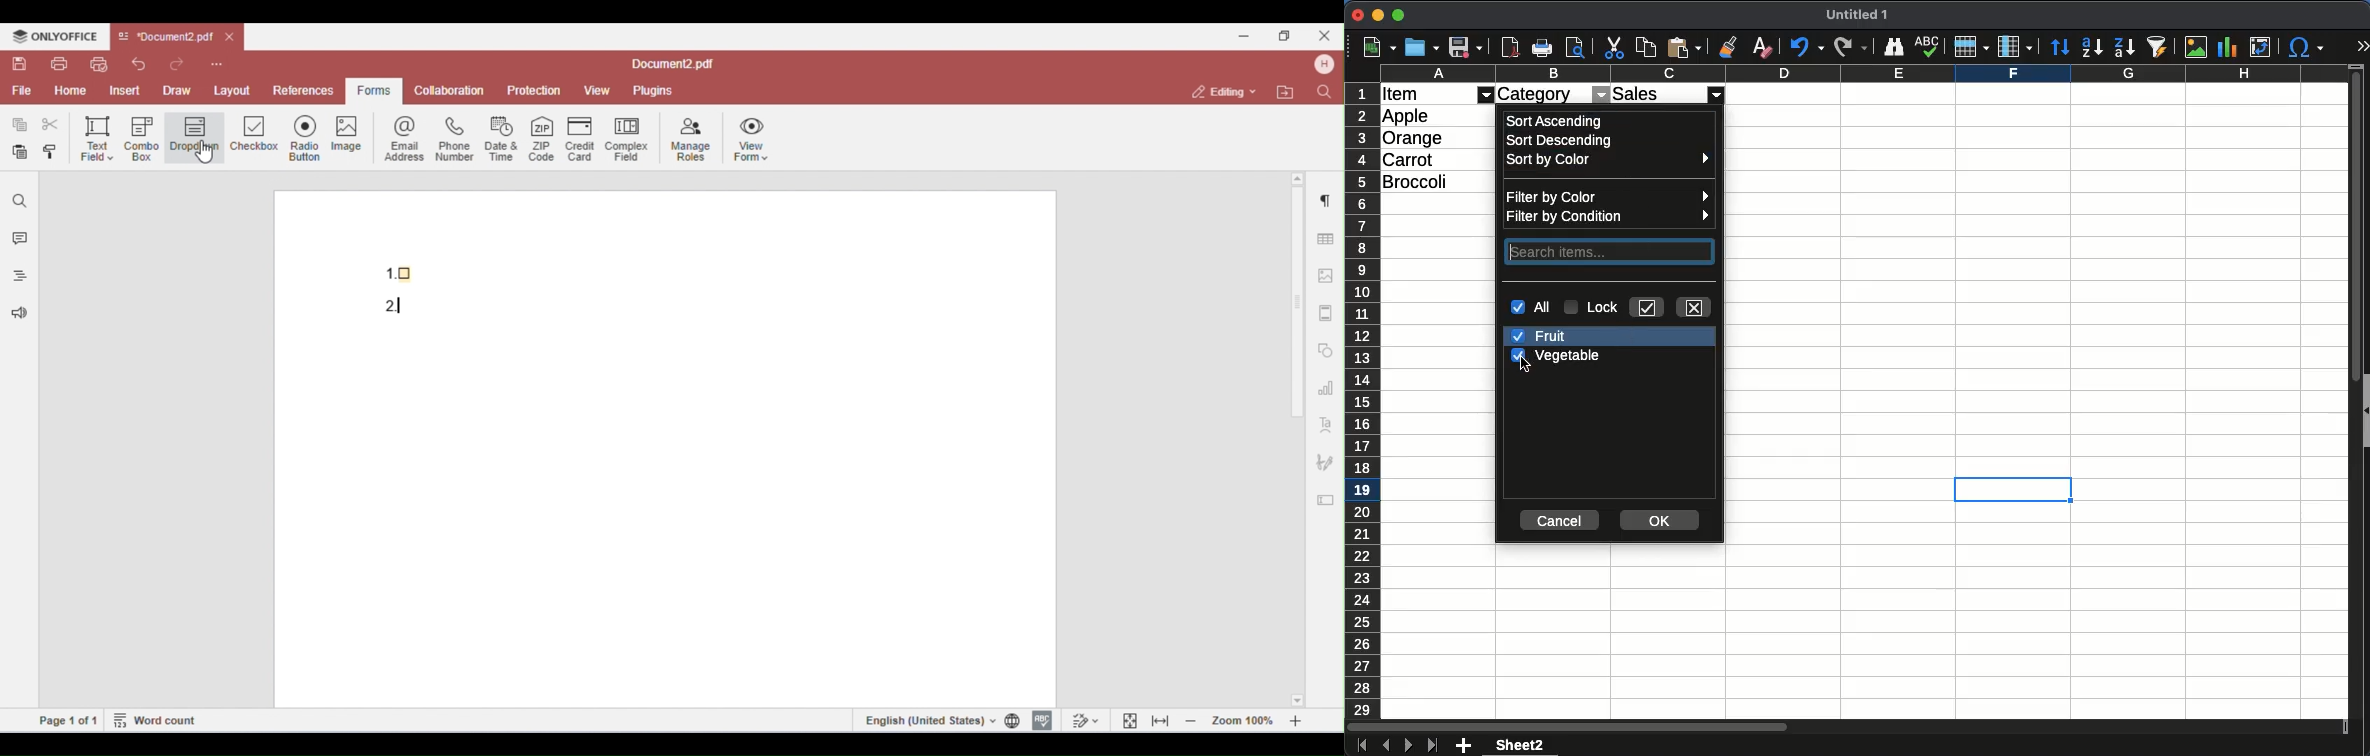 This screenshot has width=2380, height=756. What do you see at coordinates (1463, 746) in the screenshot?
I see `add` at bounding box center [1463, 746].